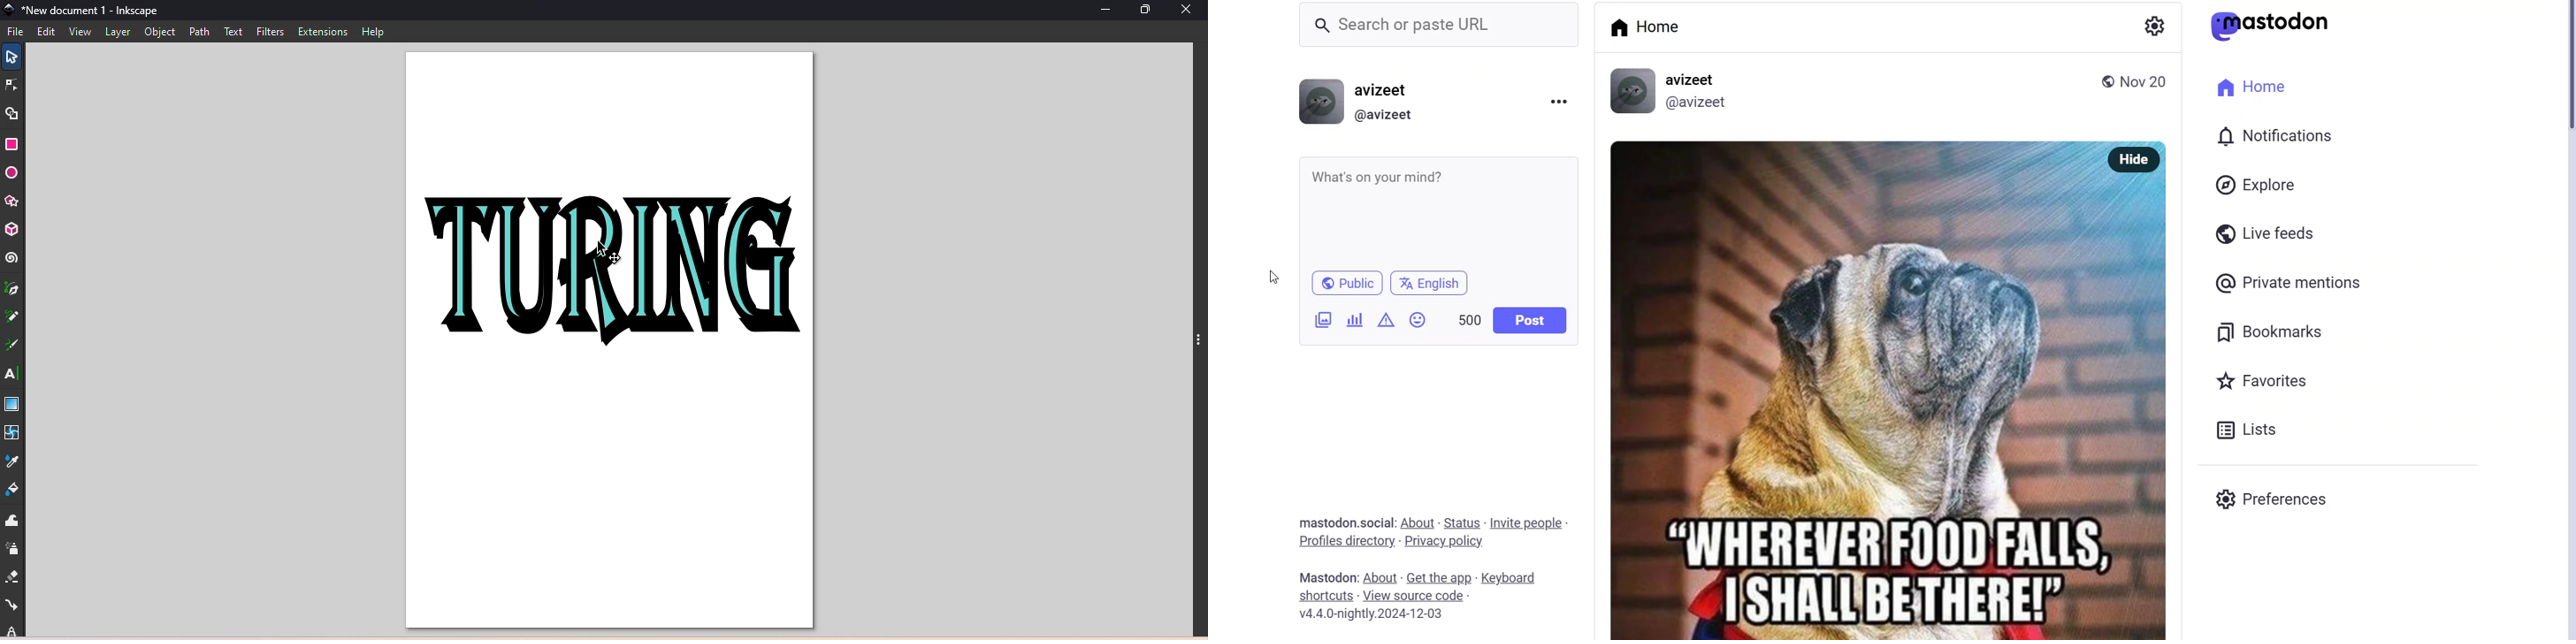 The width and height of the screenshot is (2576, 644). I want to click on Filters, so click(269, 30).